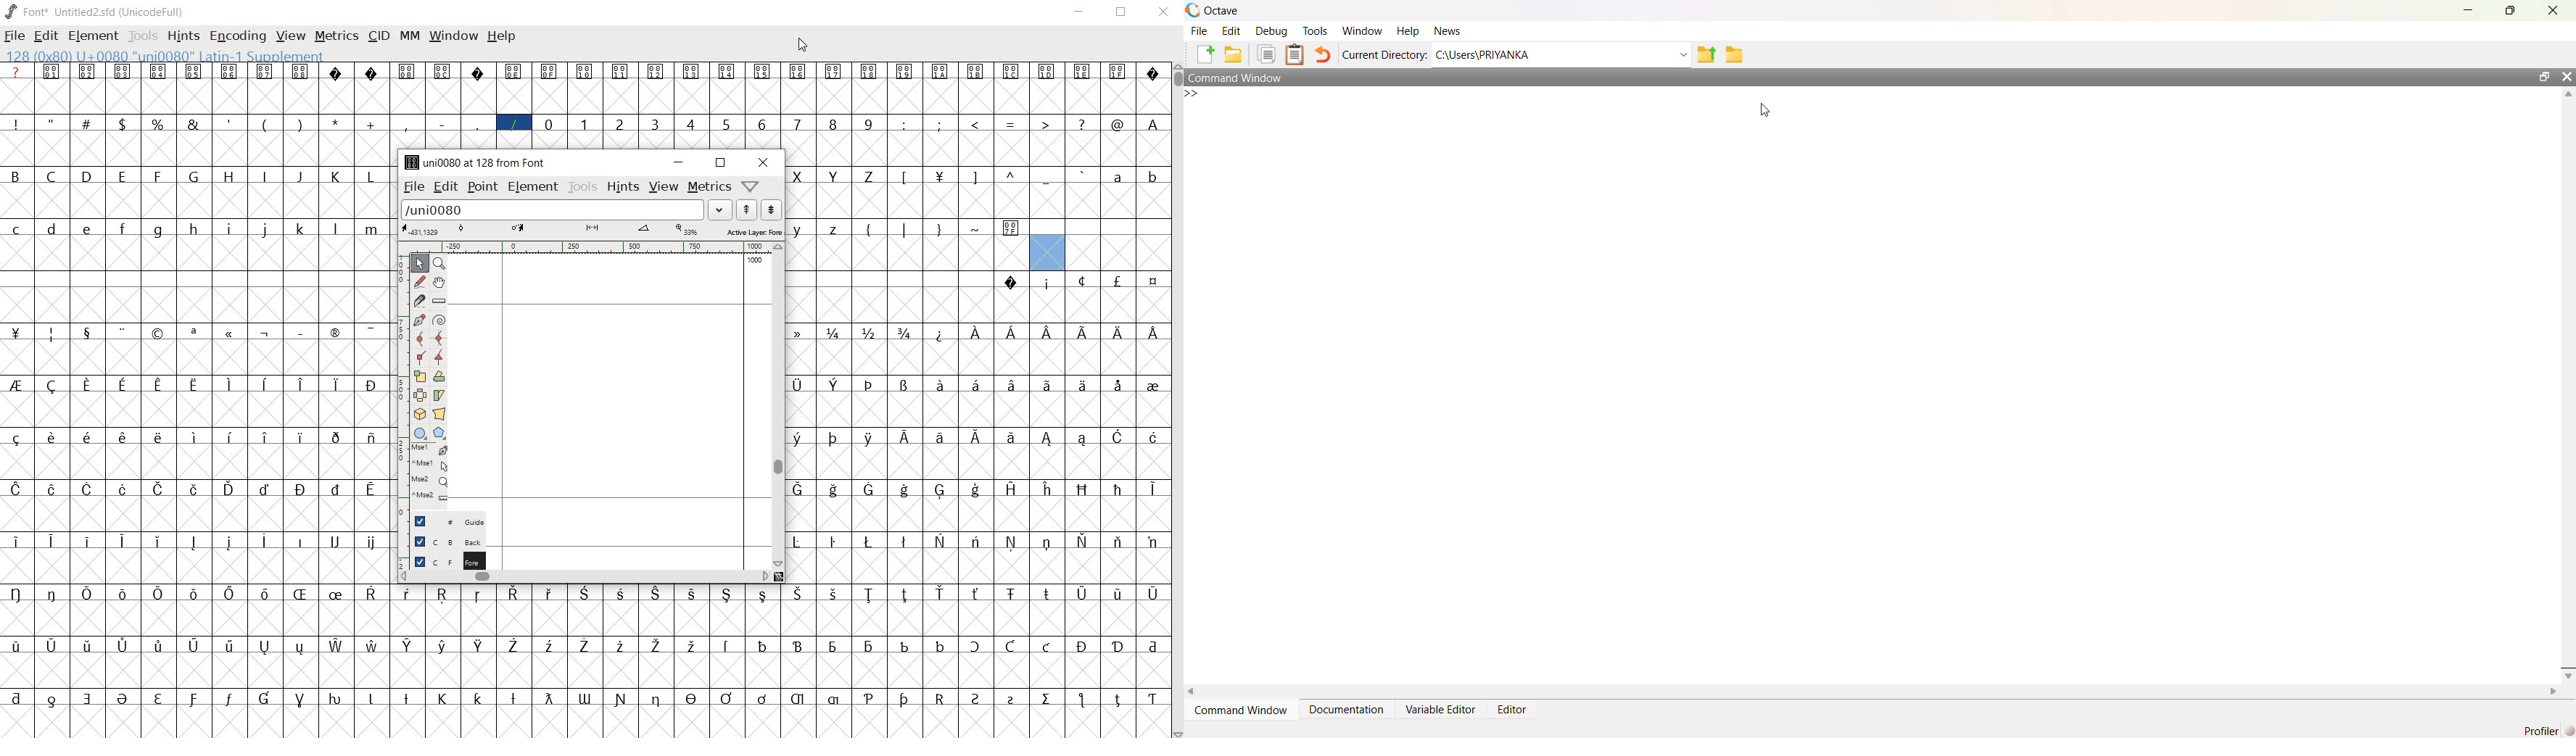 The height and width of the screenshot is (756, 2576). What do you see at coordinates (17, 230) in the screenshot?
I see `glyph` at bounding box center [17, 230].